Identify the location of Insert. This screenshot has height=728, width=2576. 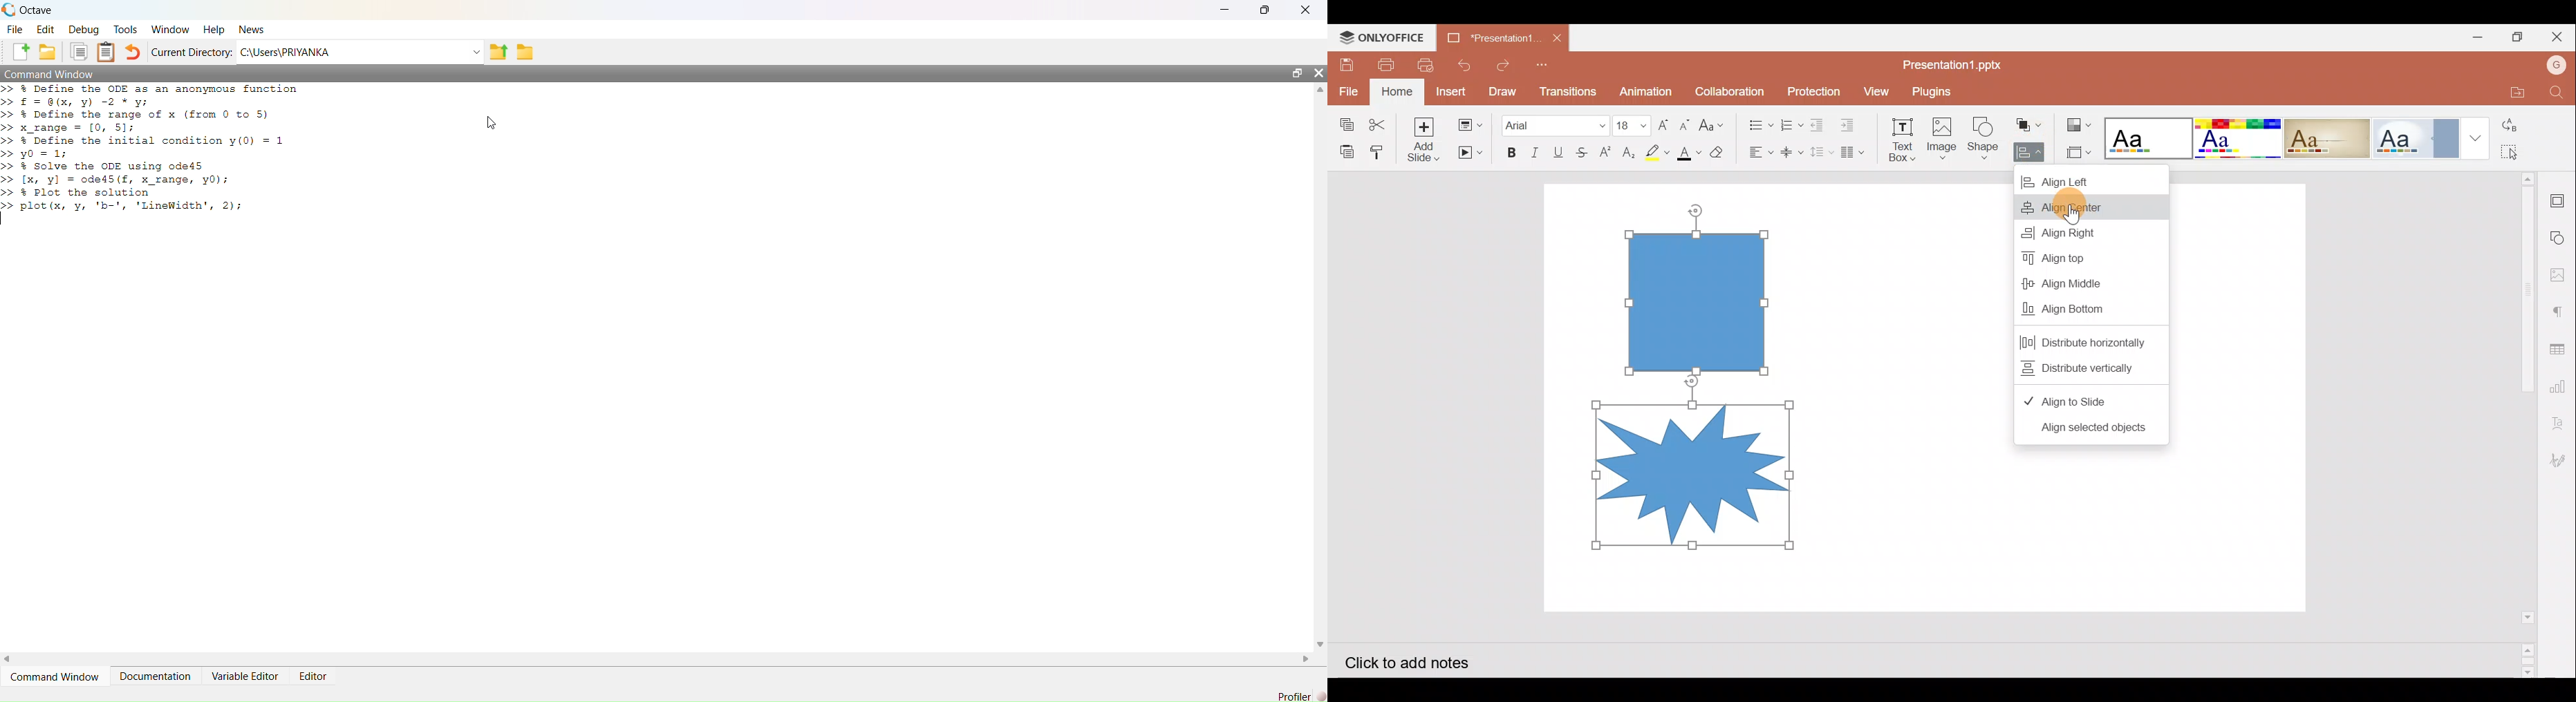
(1453, 92).